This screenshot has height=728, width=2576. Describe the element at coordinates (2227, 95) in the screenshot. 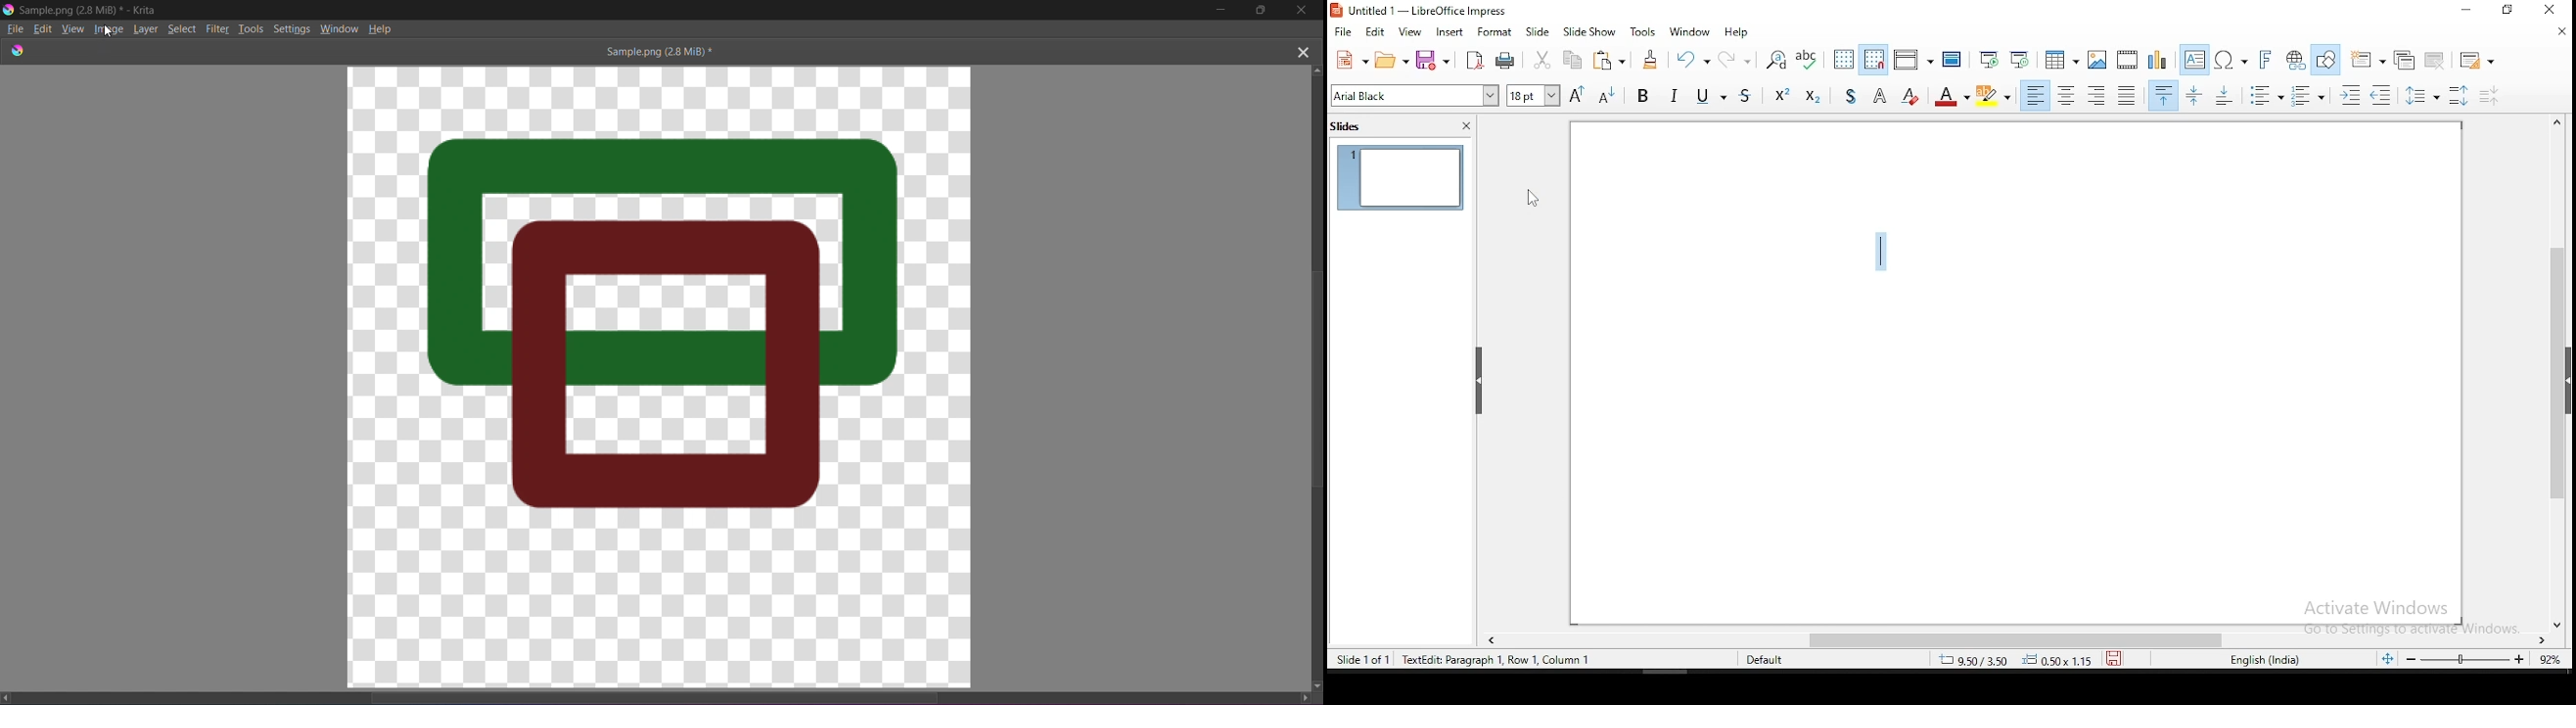

I see `Space above Paragraph` at that location.